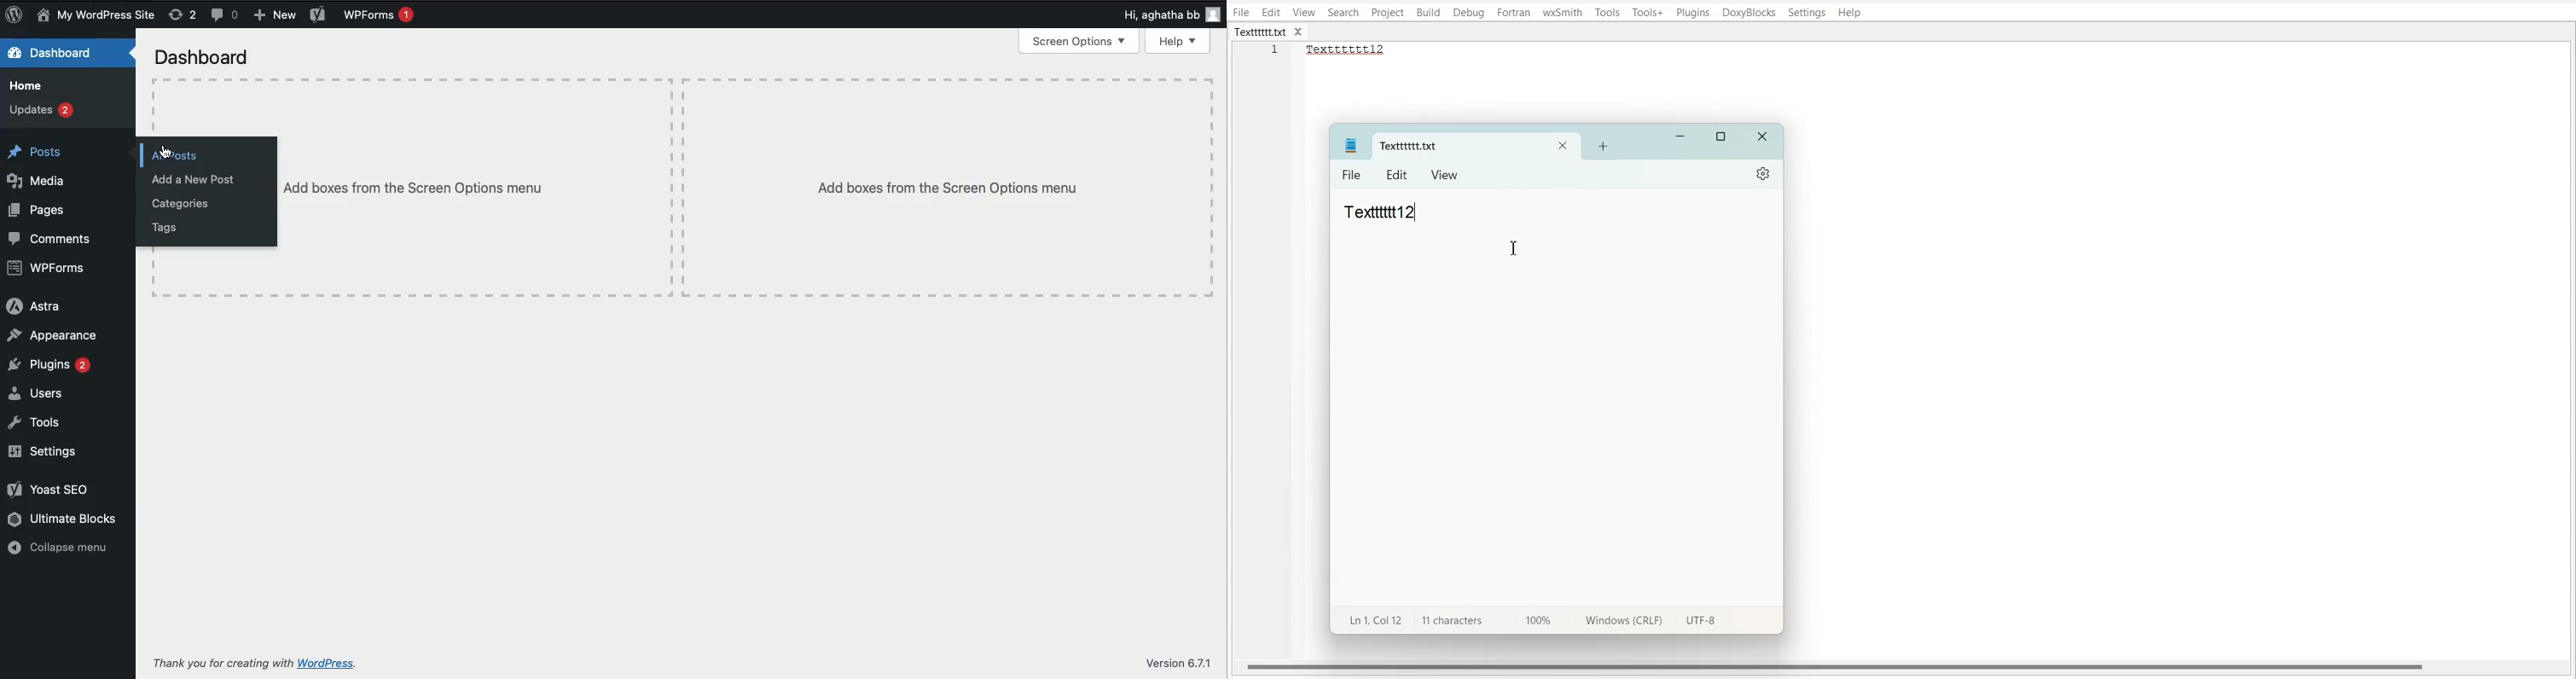 This screenshot has height=700, width=2576. What do you see at coordinates (1353, 50) in the screenshot?
I see `Texttttttl2` at bounding box center [1353, 50].